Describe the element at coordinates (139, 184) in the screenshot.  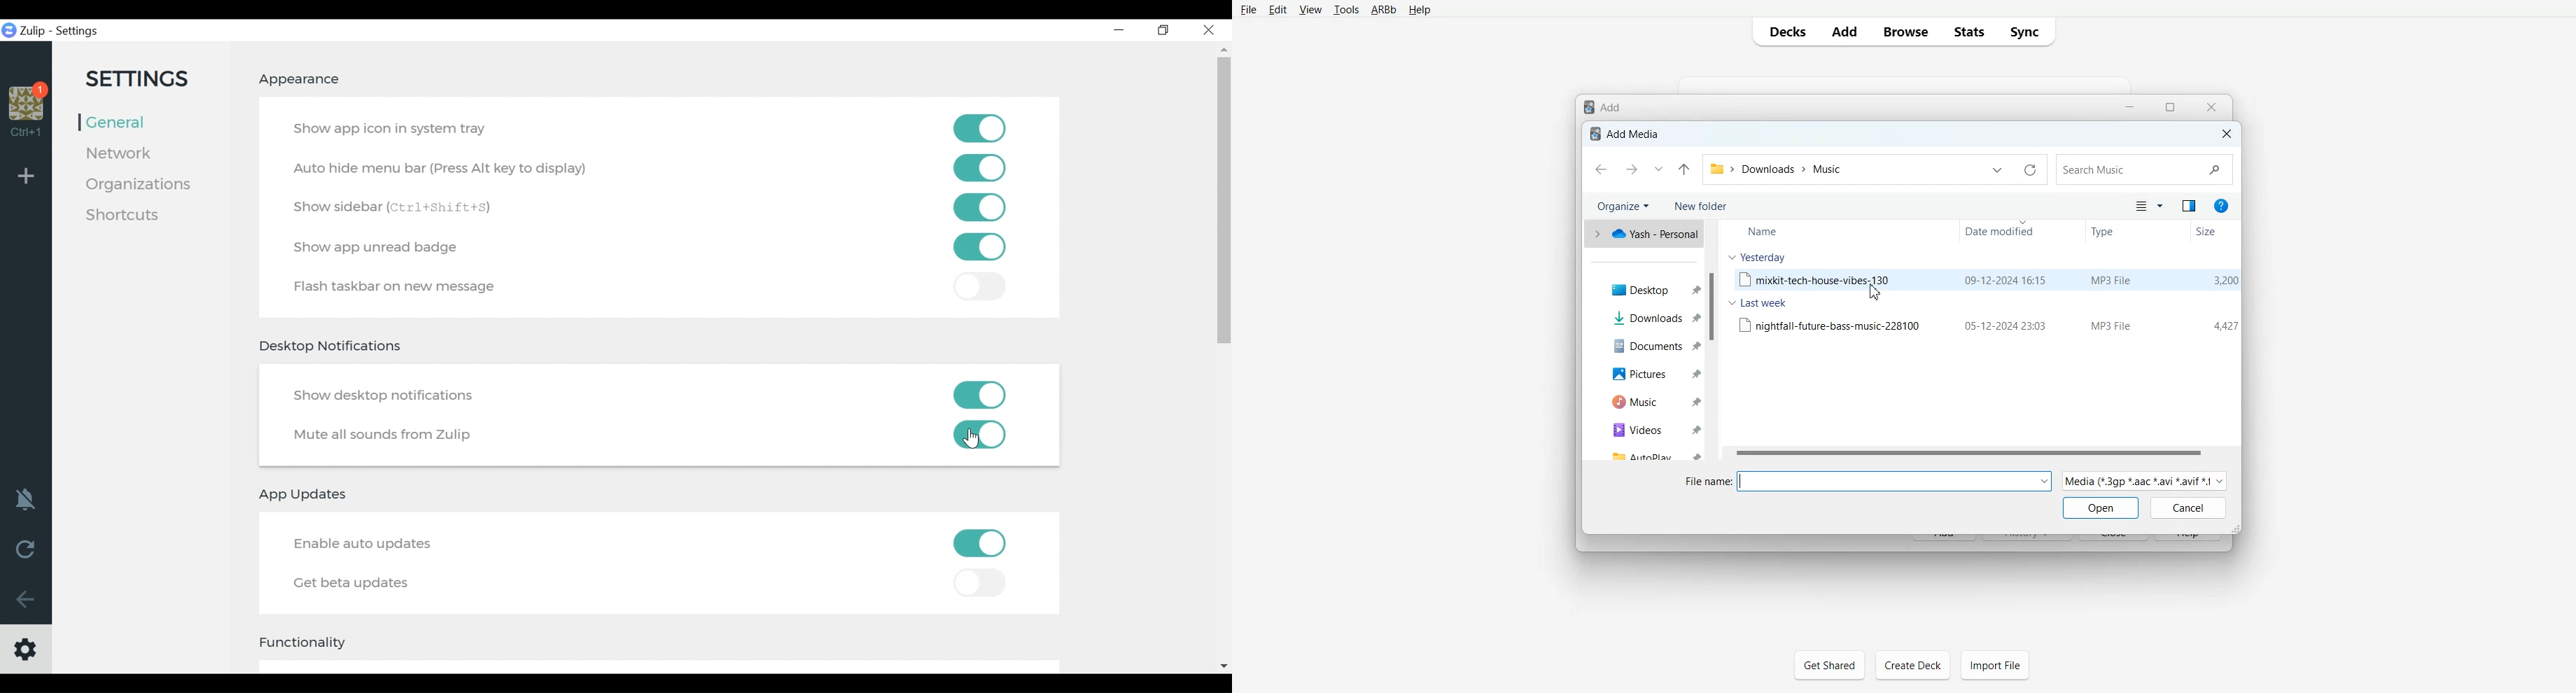
I see `Organisation` at that location.